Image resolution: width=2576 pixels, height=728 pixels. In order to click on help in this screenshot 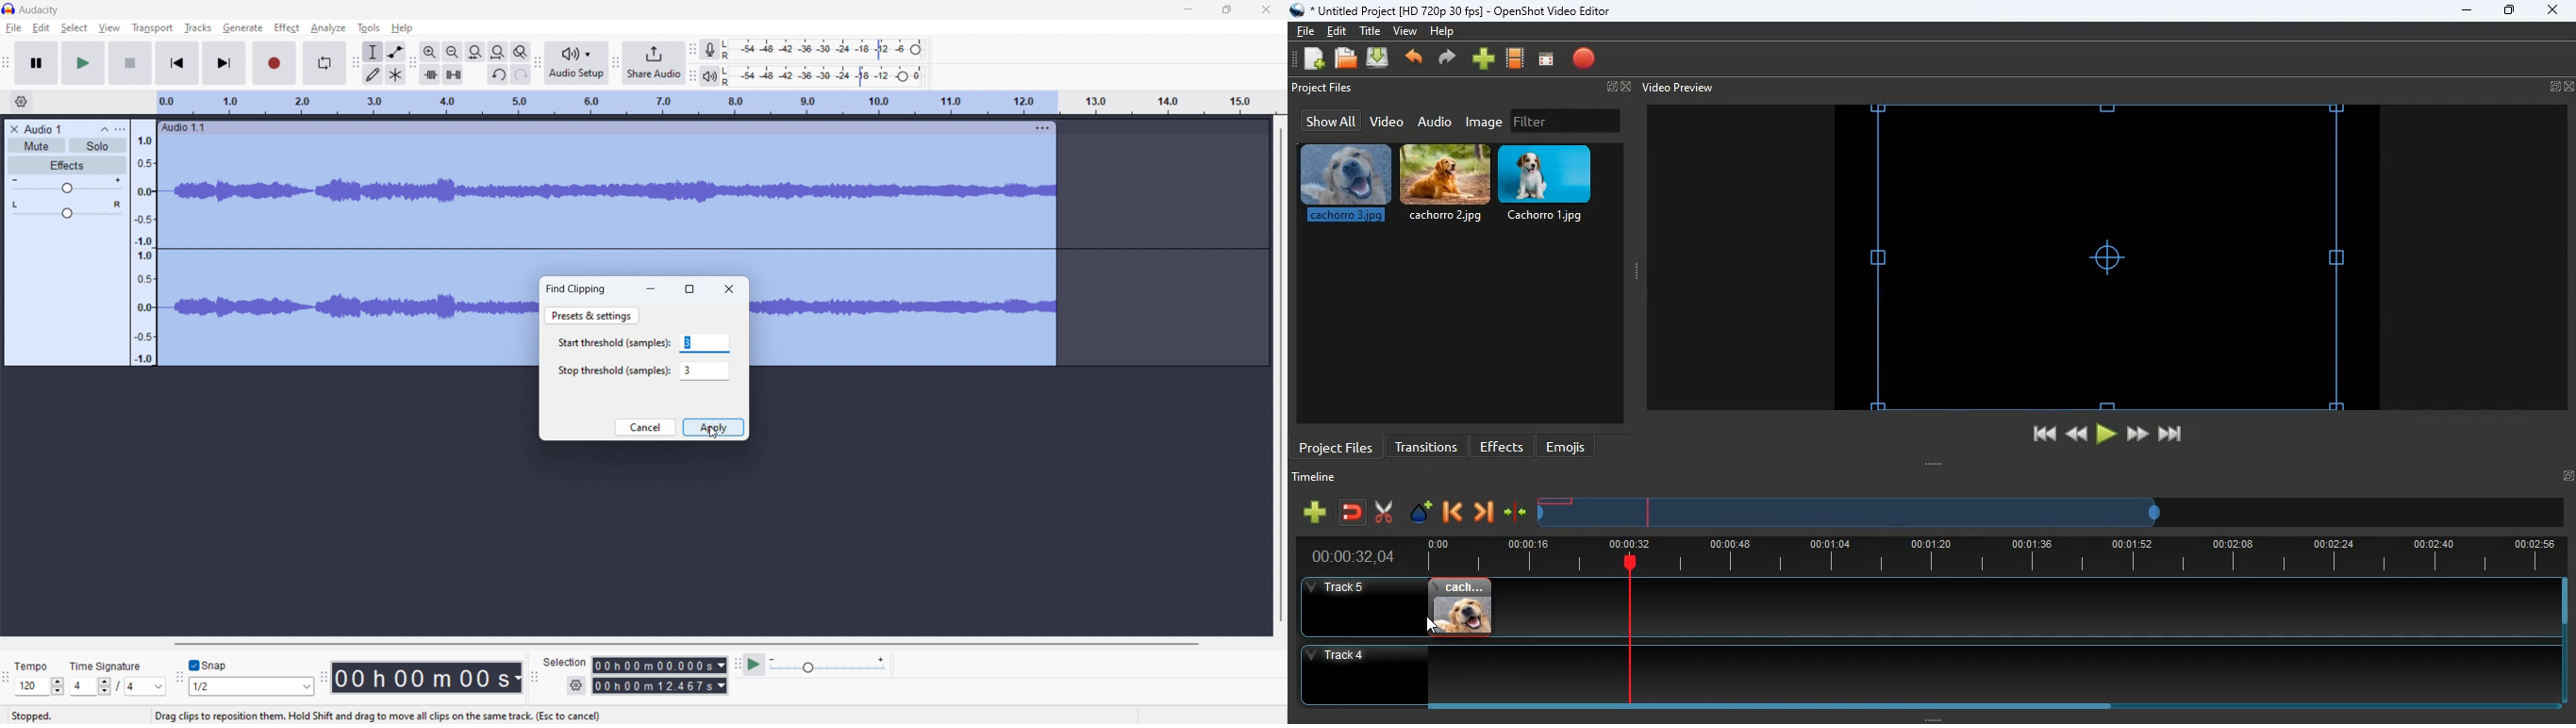, I will do `click(403, 29)`.